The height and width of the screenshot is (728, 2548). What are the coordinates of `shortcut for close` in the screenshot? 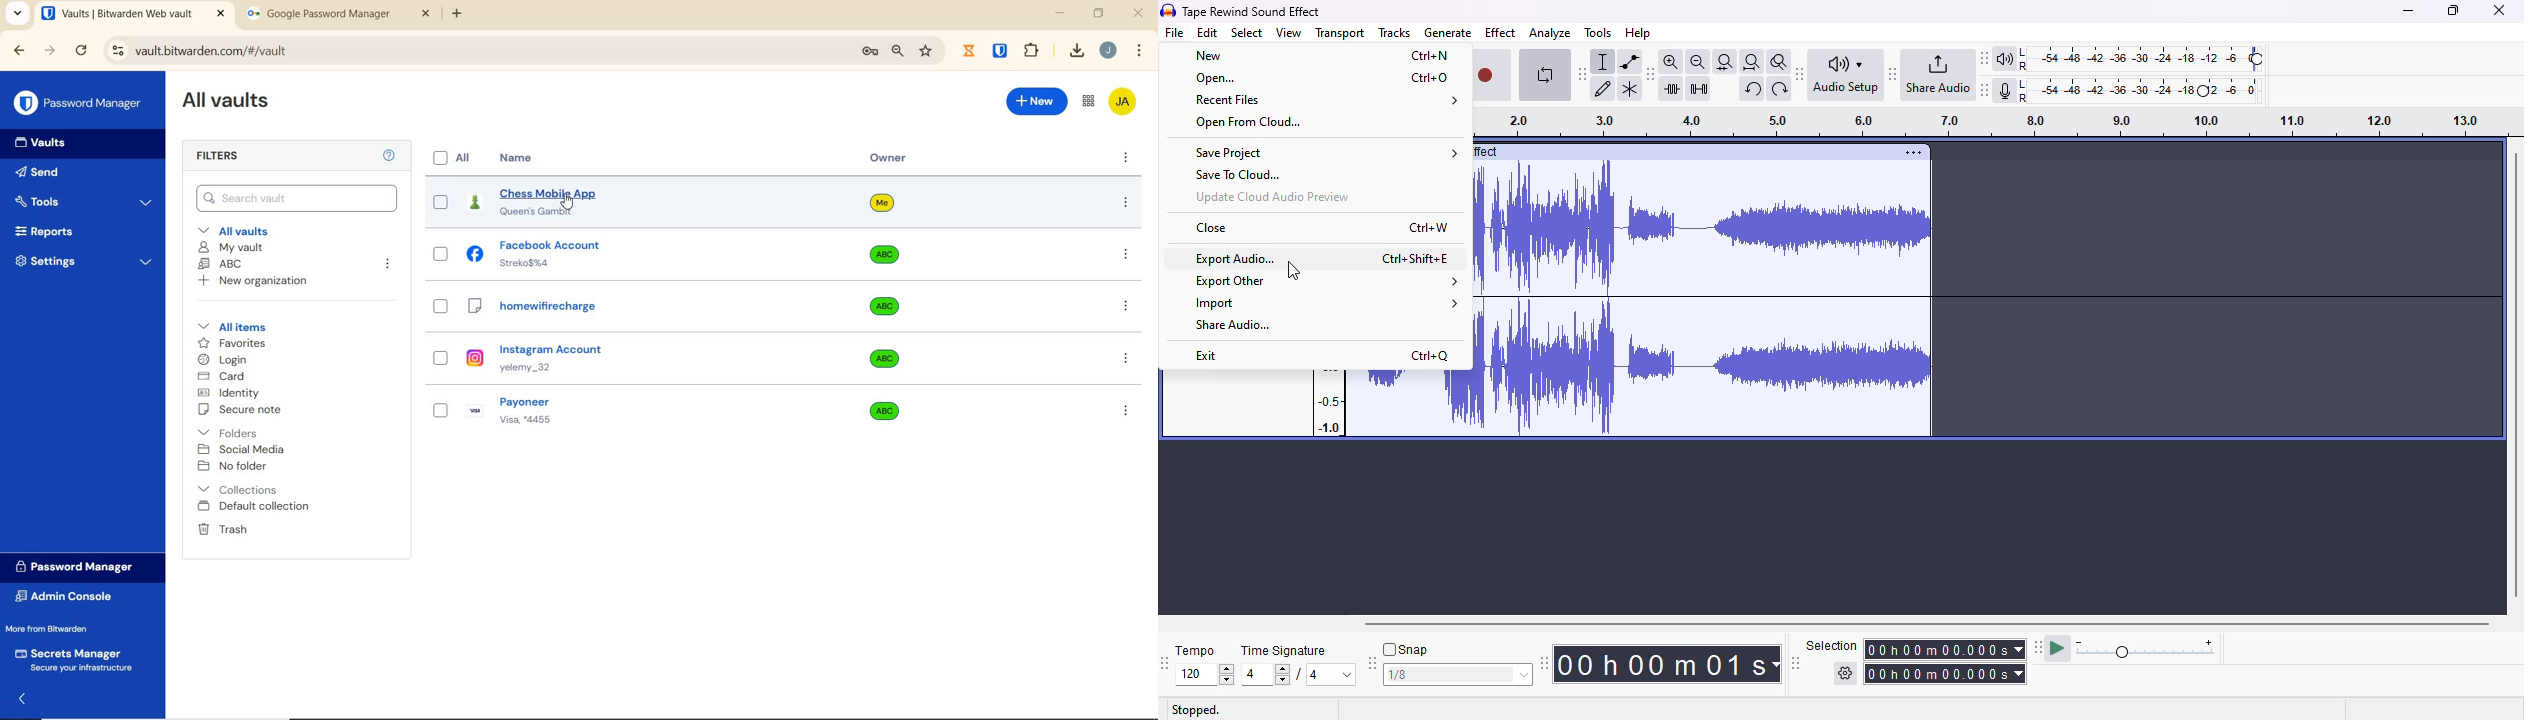 It's located at (1429, 227).